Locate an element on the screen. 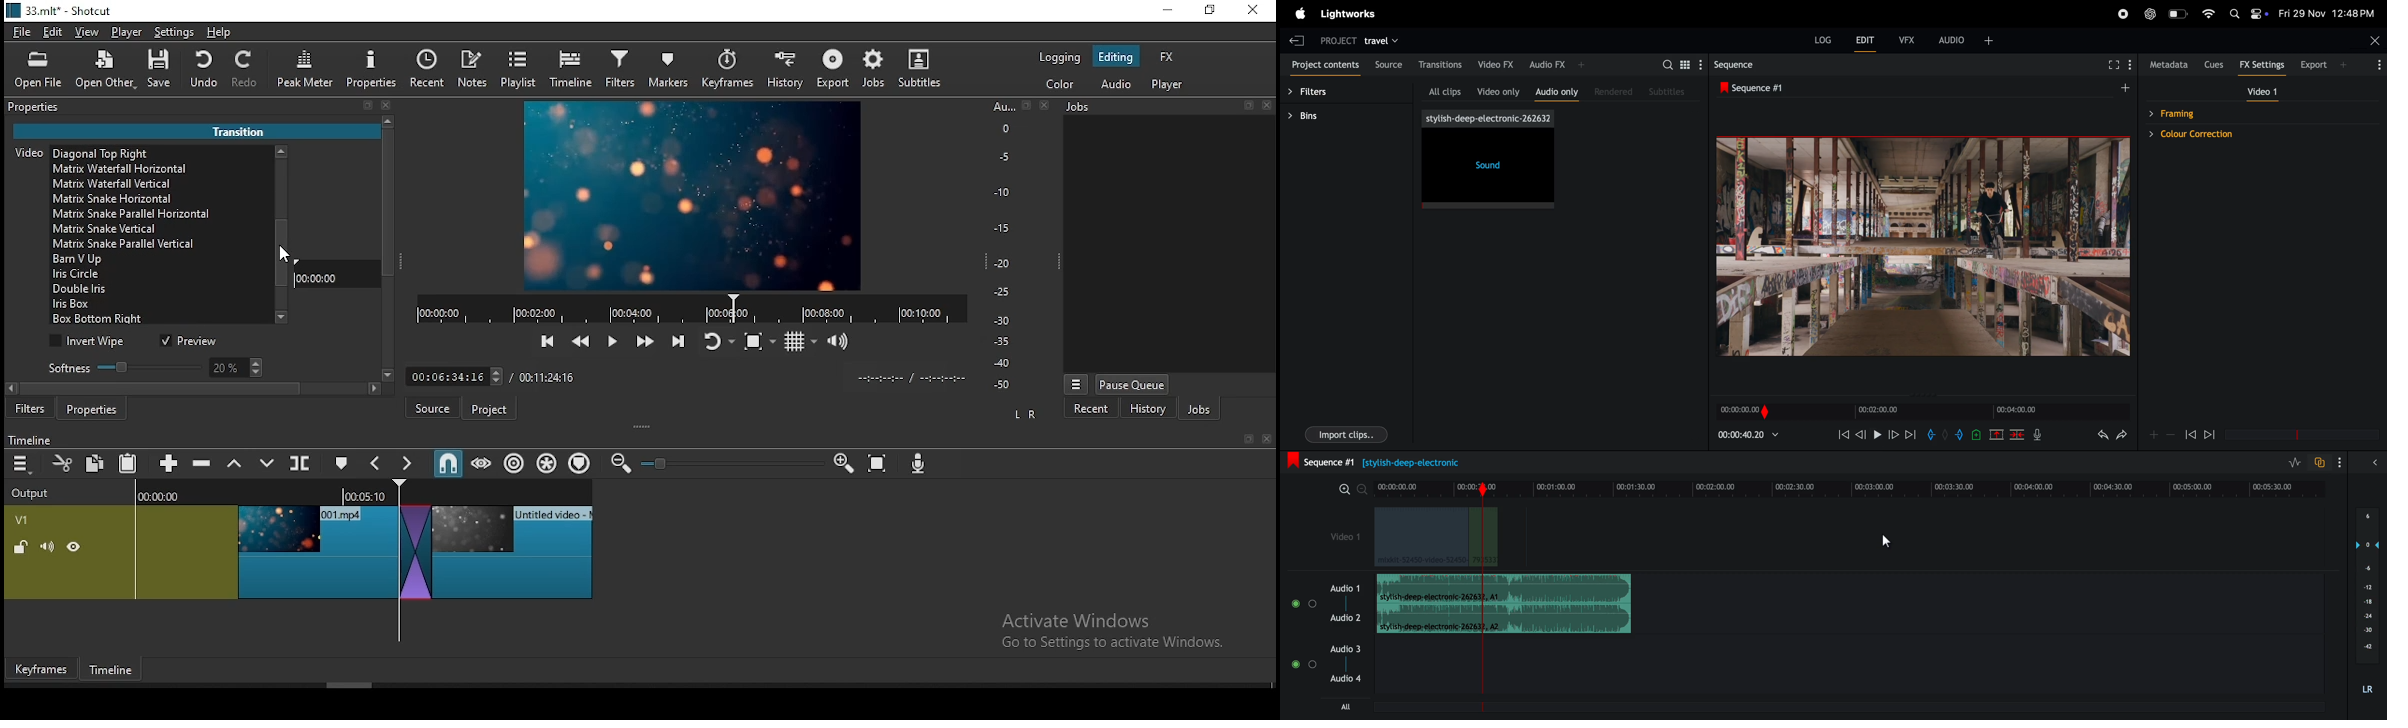 This screenshot has height=728, width=2408. audio fx is located at coordinates (1558, 64).